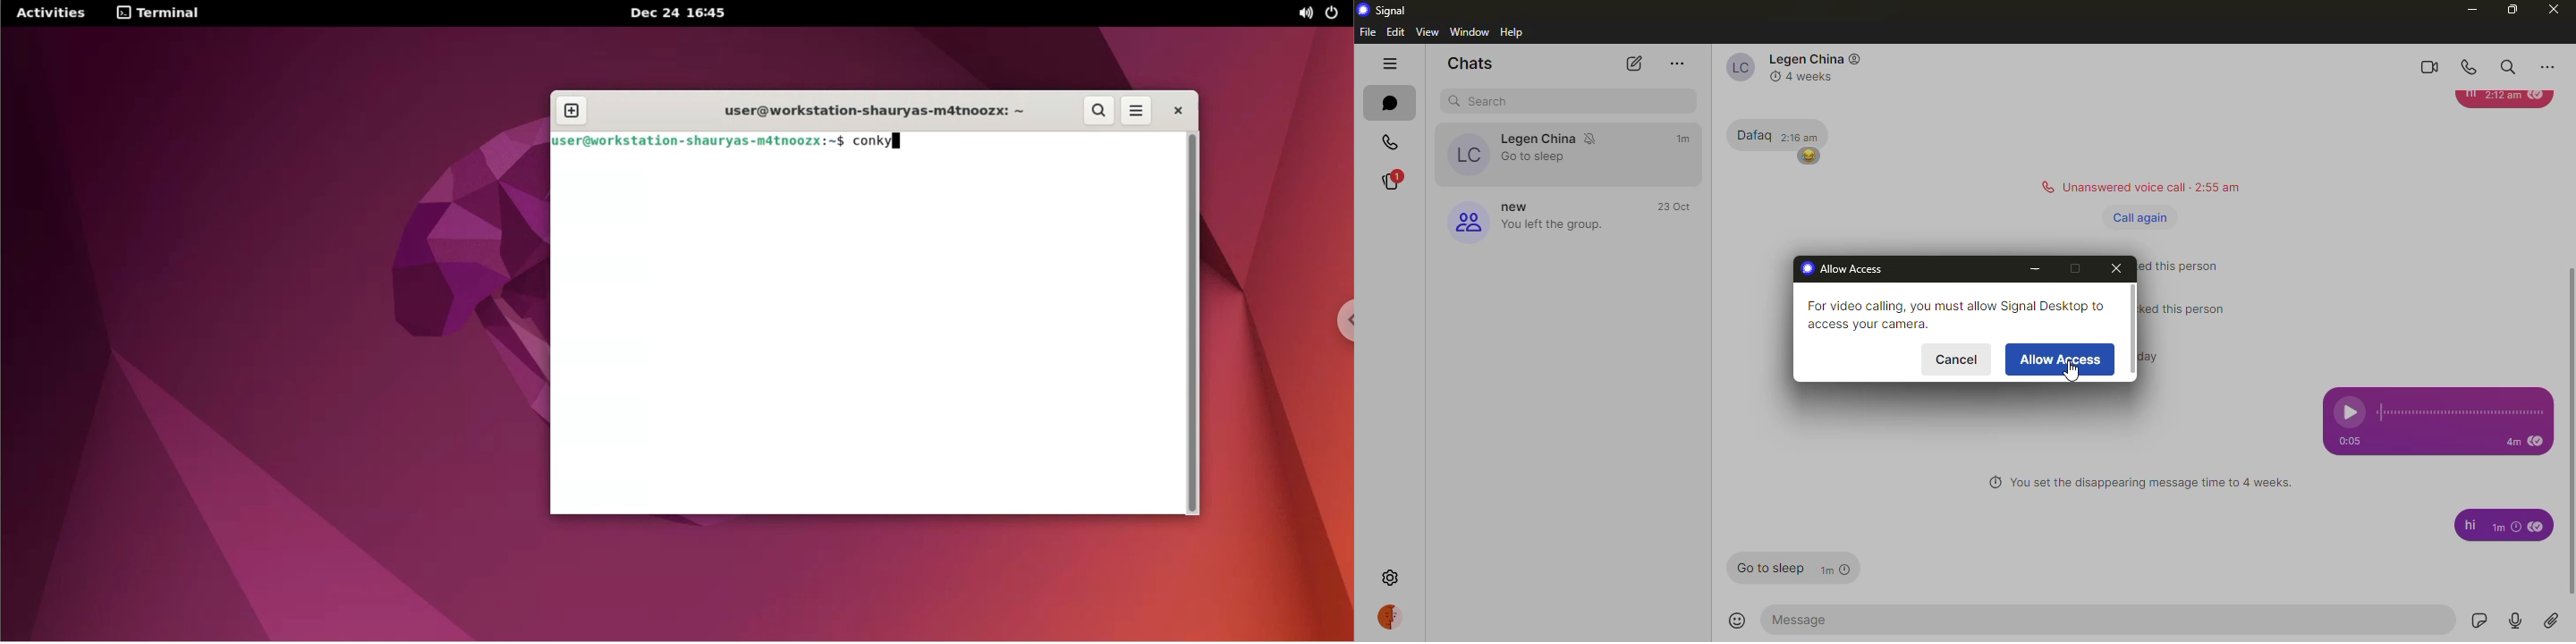  Describe the element at coordinates (1537, 139) in the screenshot. I see `Legan china` at that location.